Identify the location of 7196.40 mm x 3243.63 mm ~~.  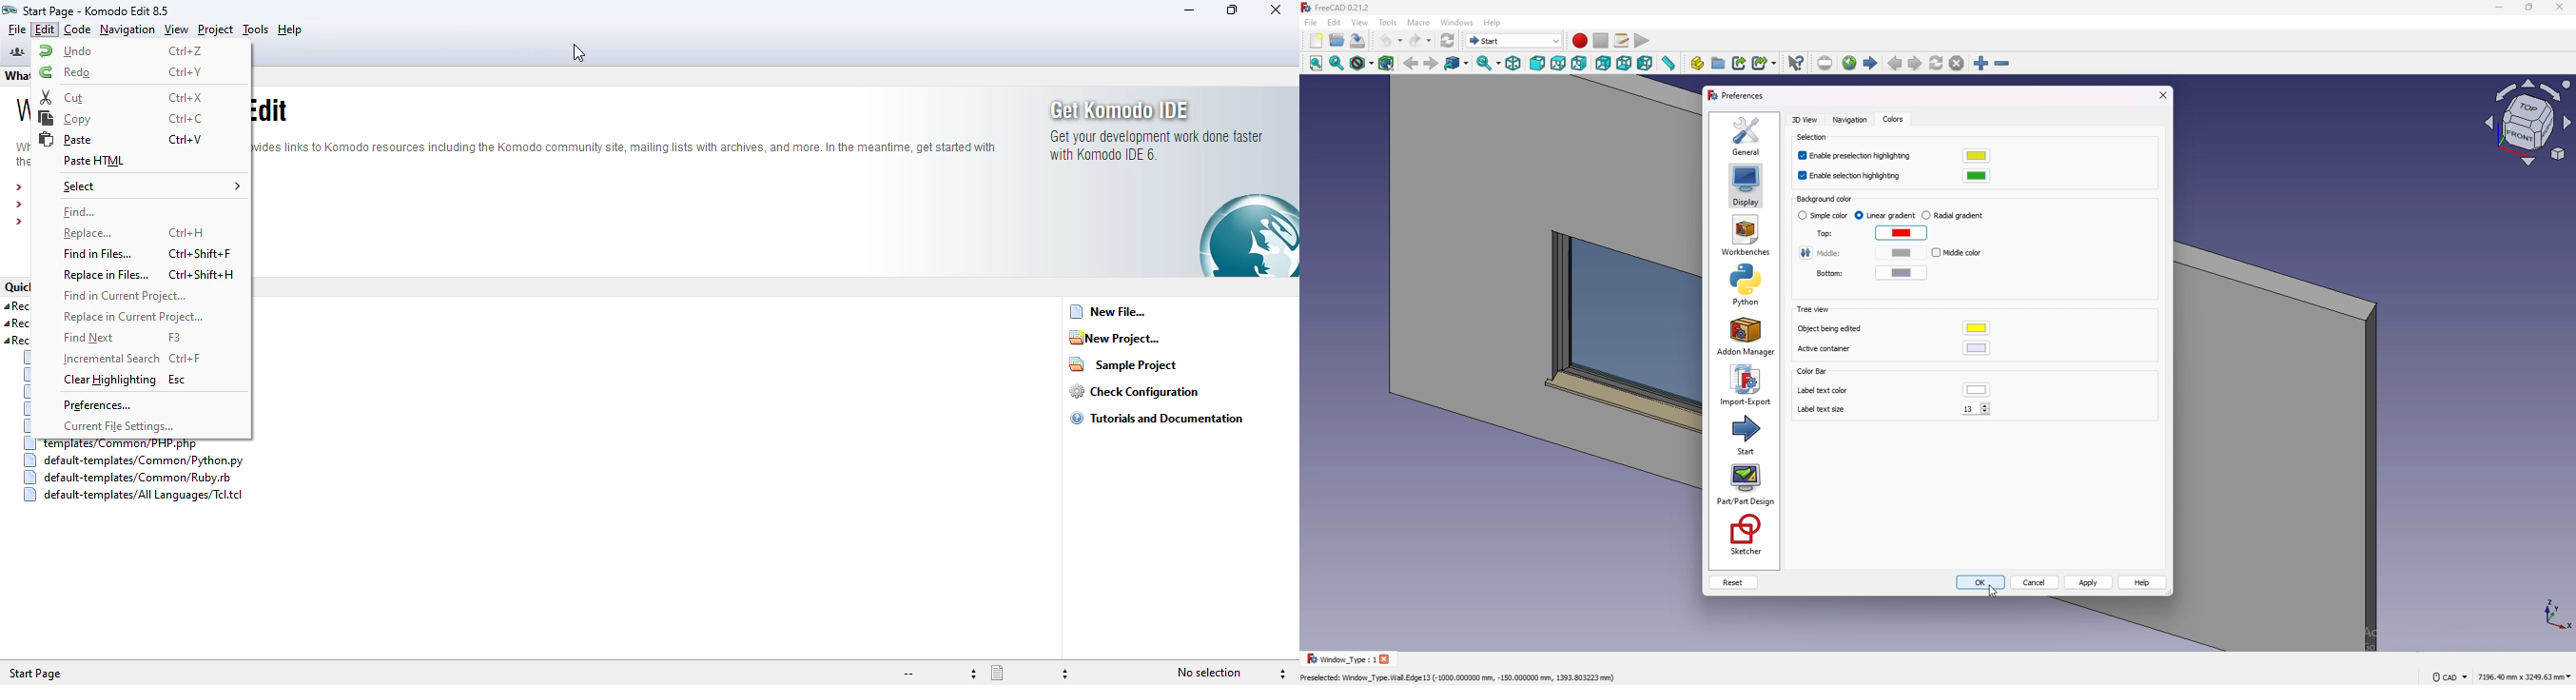
(2524, 676).